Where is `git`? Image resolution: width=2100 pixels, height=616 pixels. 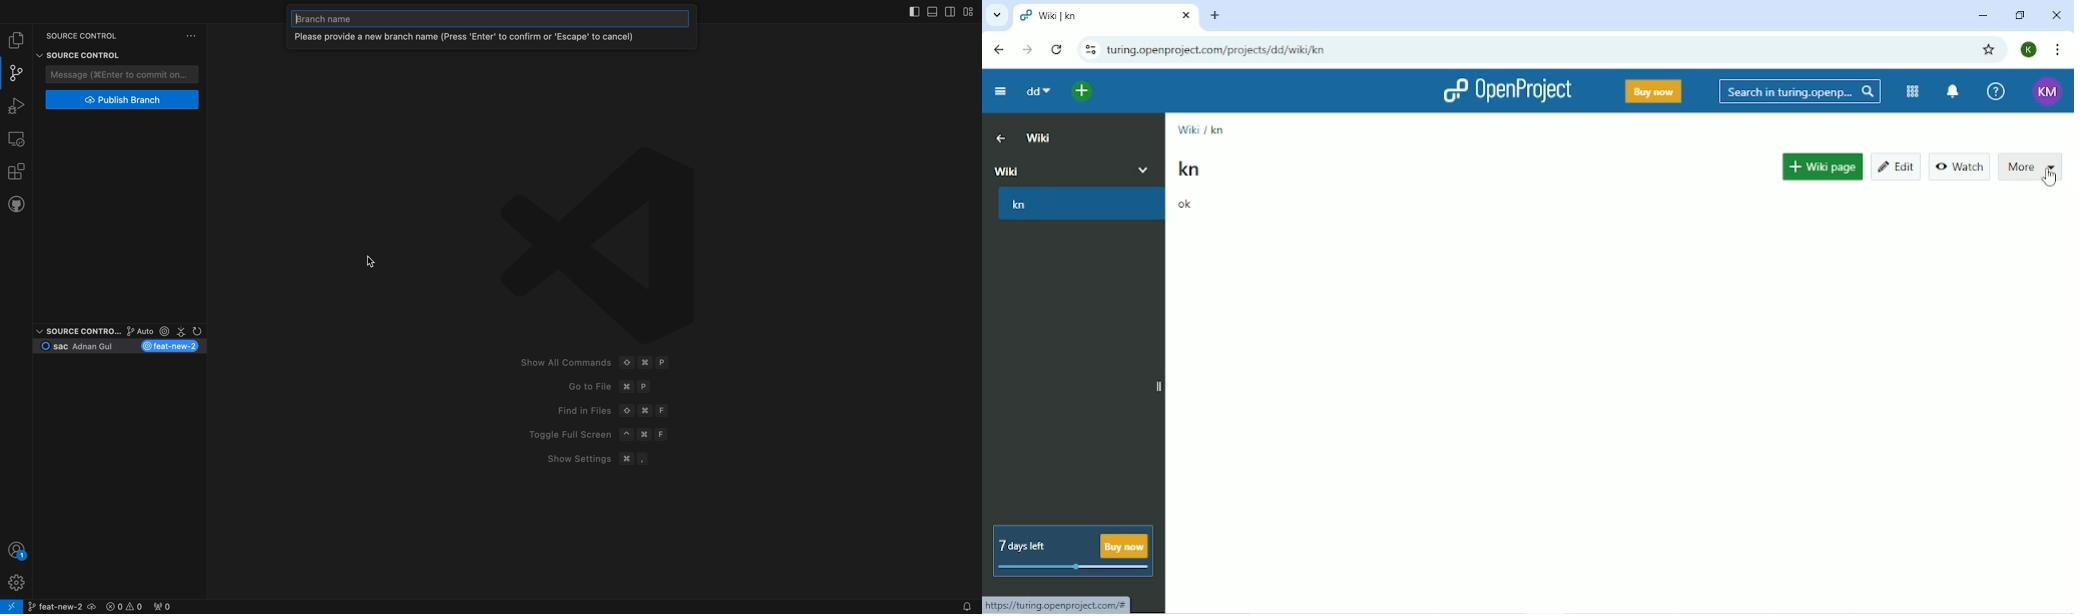 git is located at coordinates (18, 73).